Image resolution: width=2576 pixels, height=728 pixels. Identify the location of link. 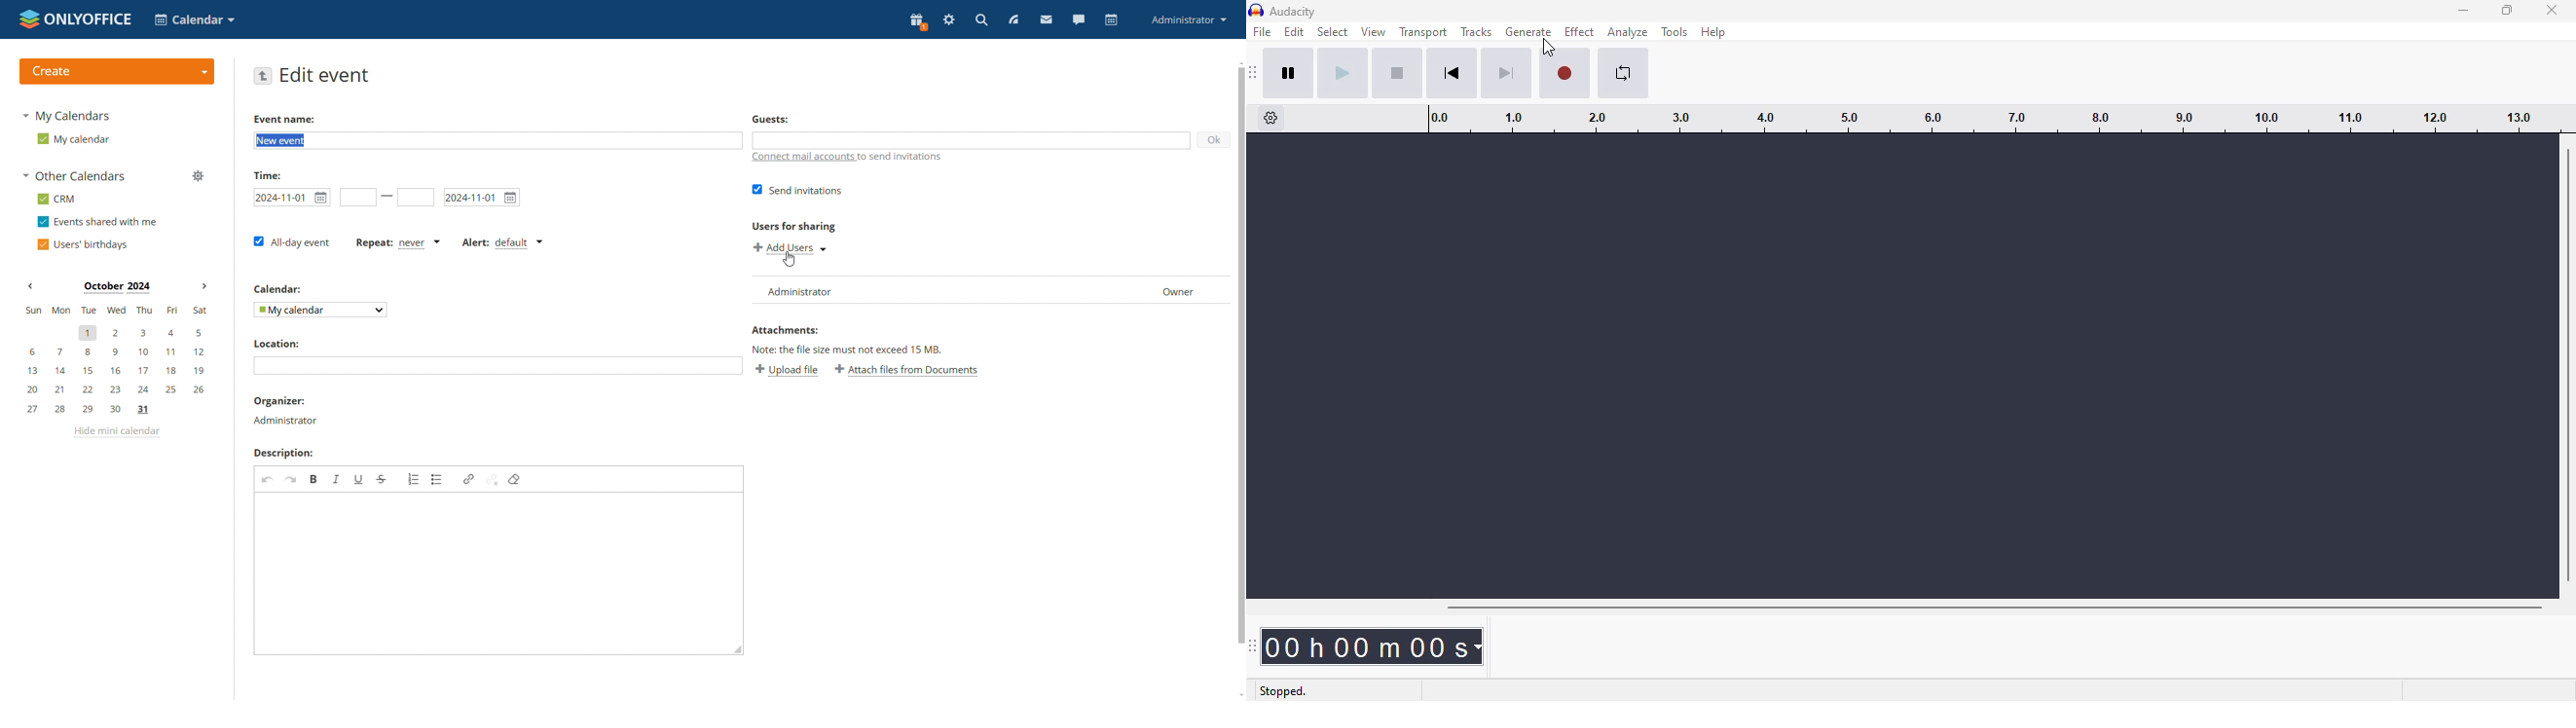
(469, 480).